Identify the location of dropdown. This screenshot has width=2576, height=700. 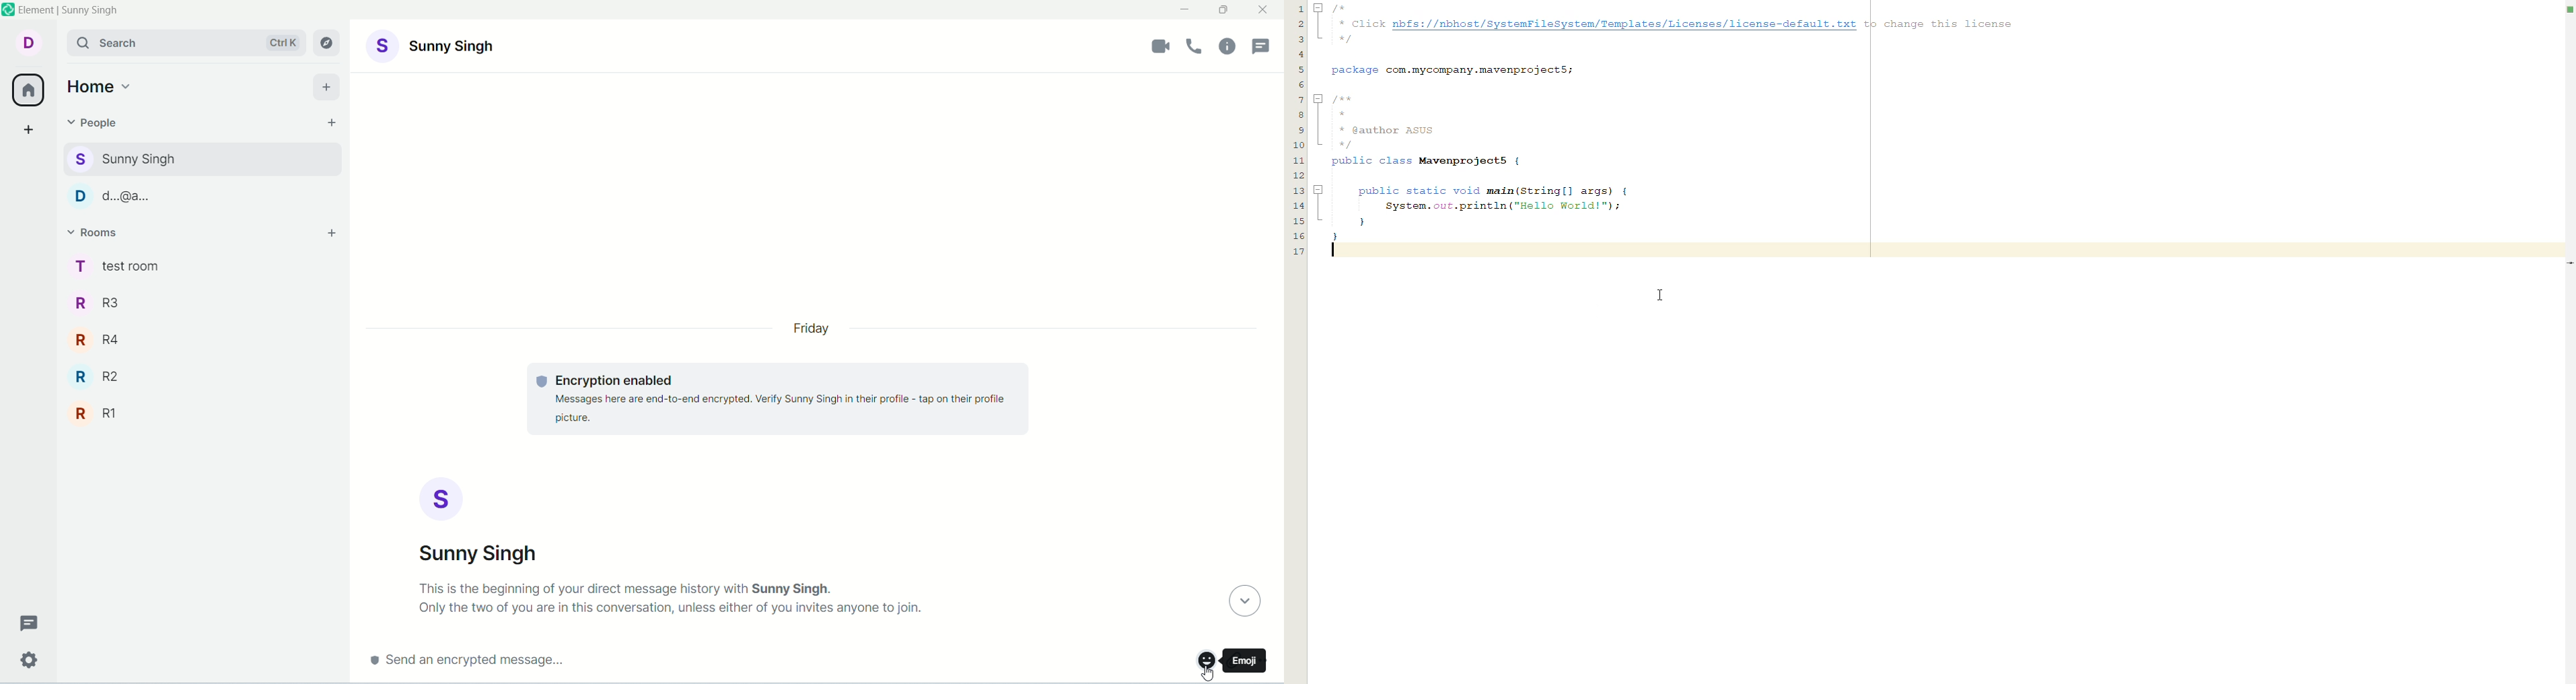
(1243, 601).